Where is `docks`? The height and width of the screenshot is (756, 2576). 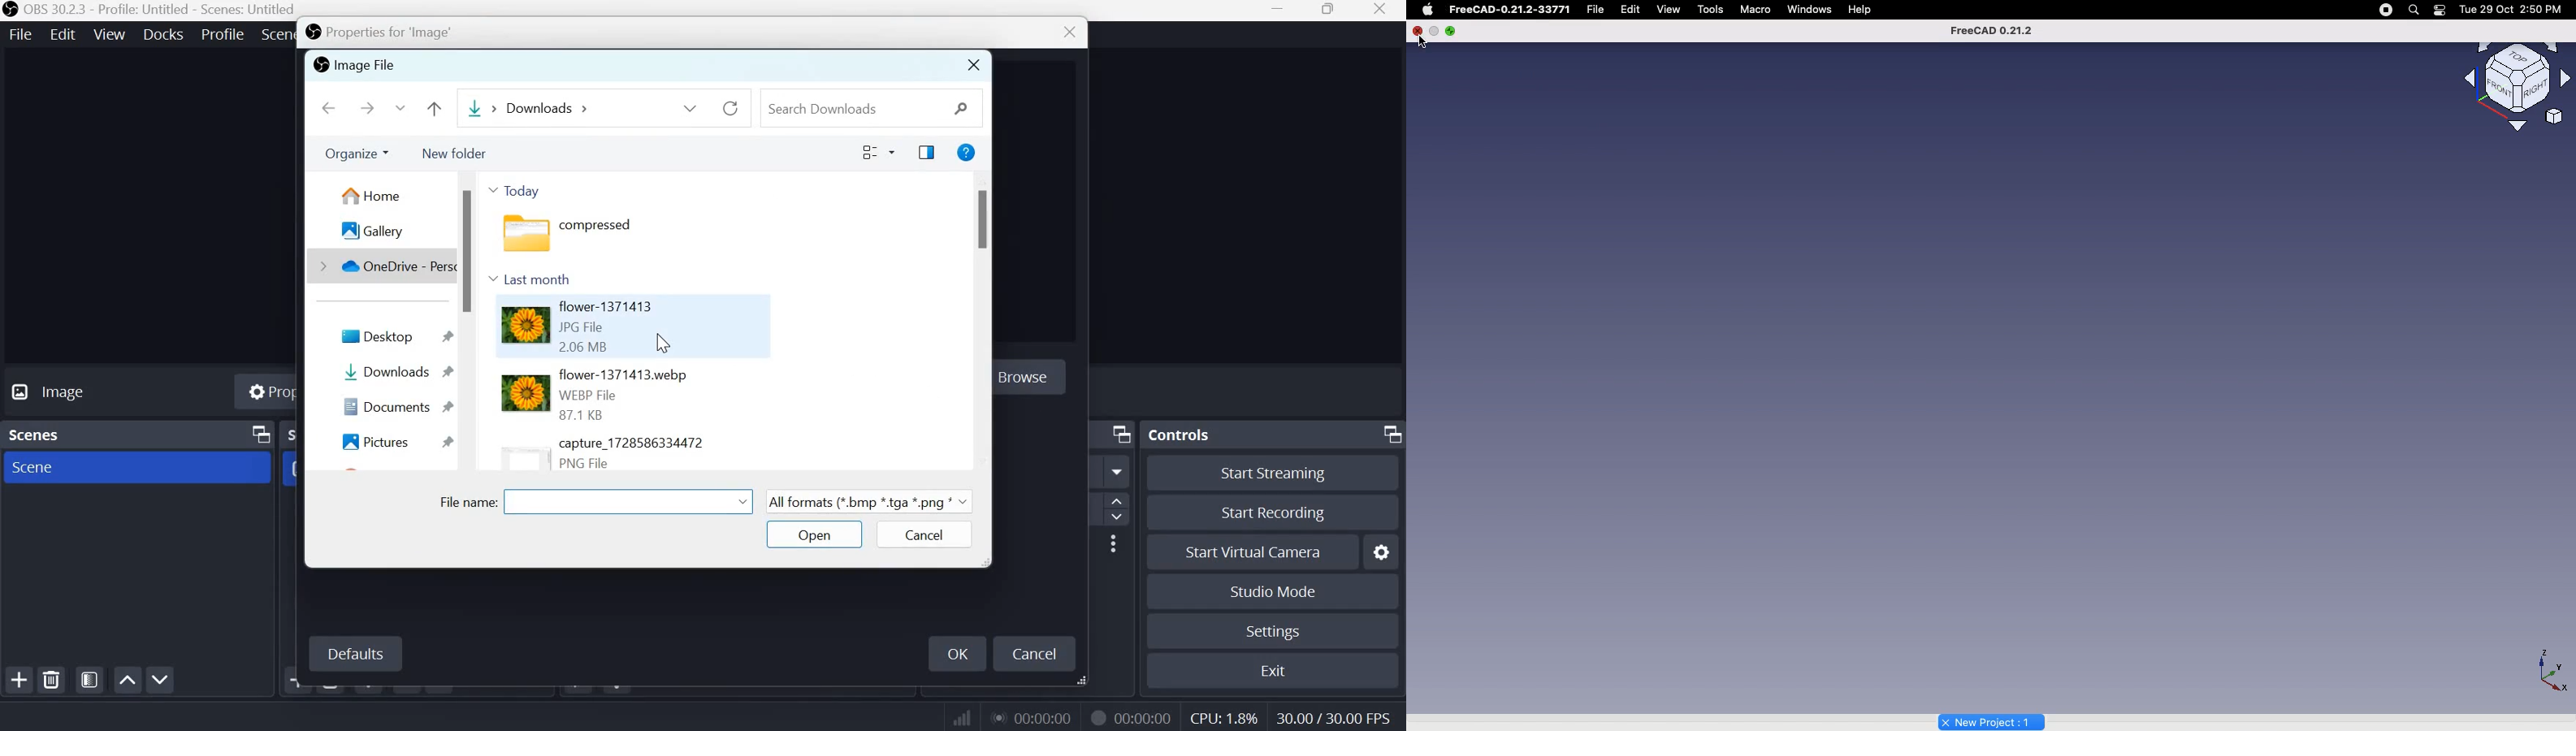 docks is located at coordinates (166, 33).